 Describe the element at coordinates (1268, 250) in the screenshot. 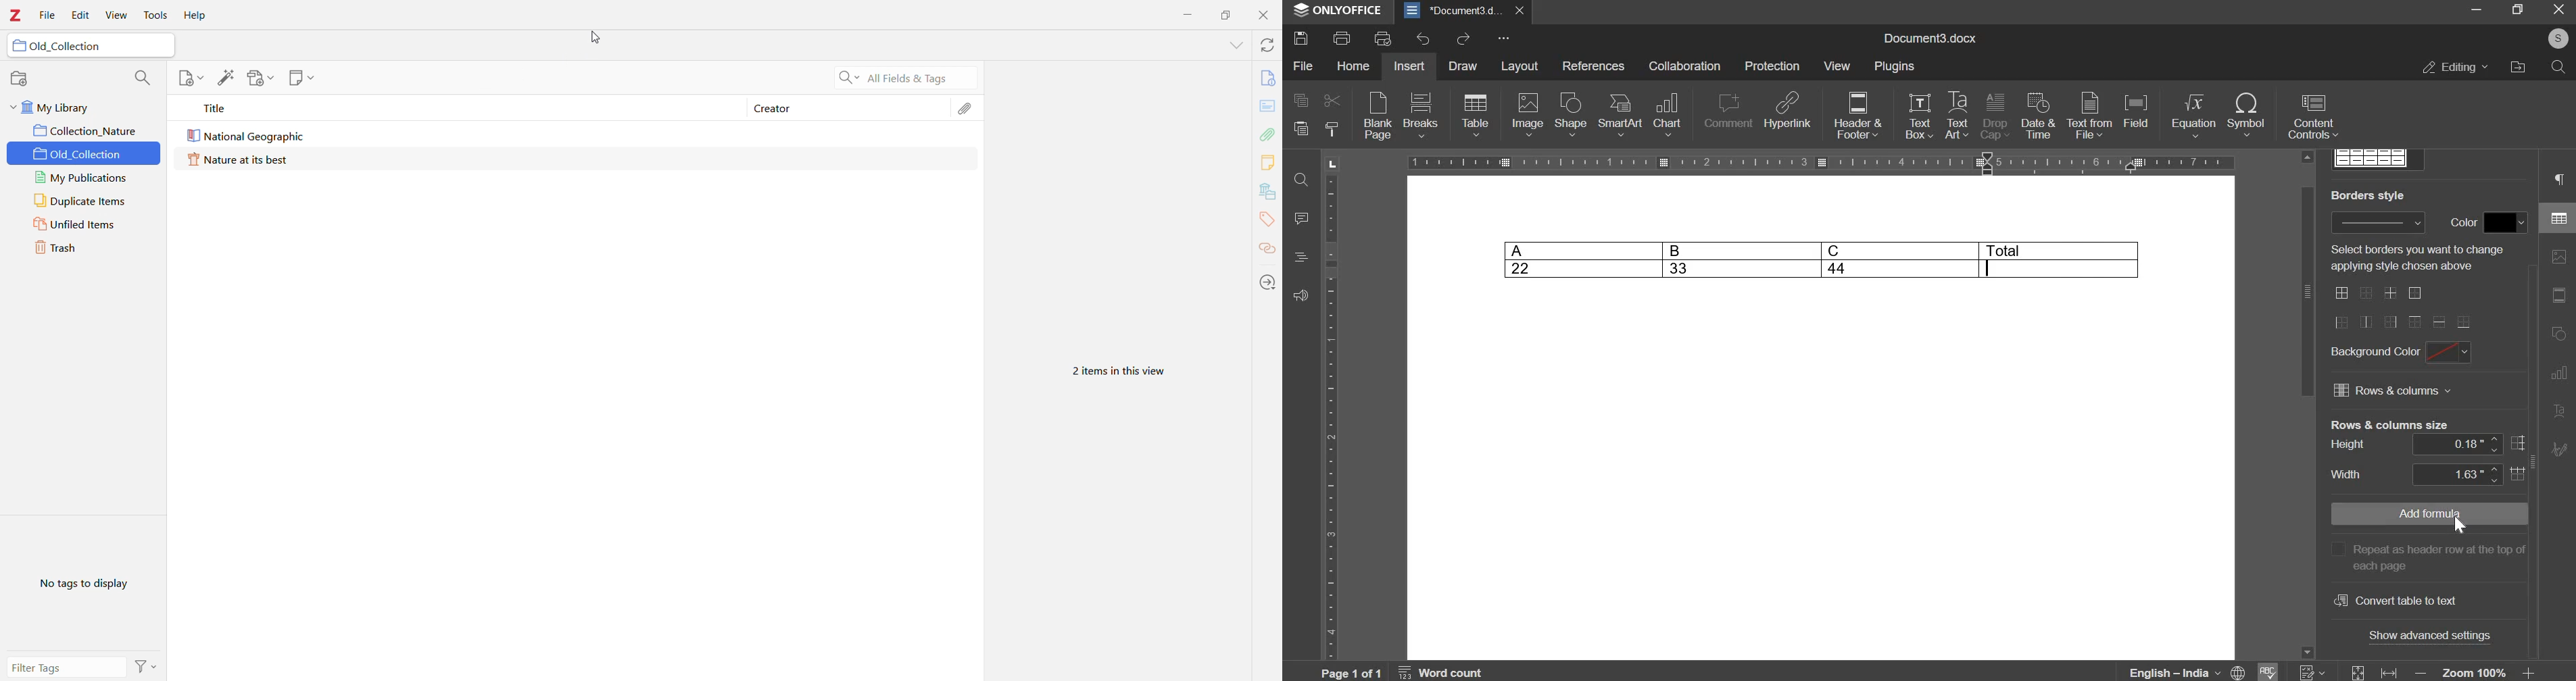

I see `Related` at that location.